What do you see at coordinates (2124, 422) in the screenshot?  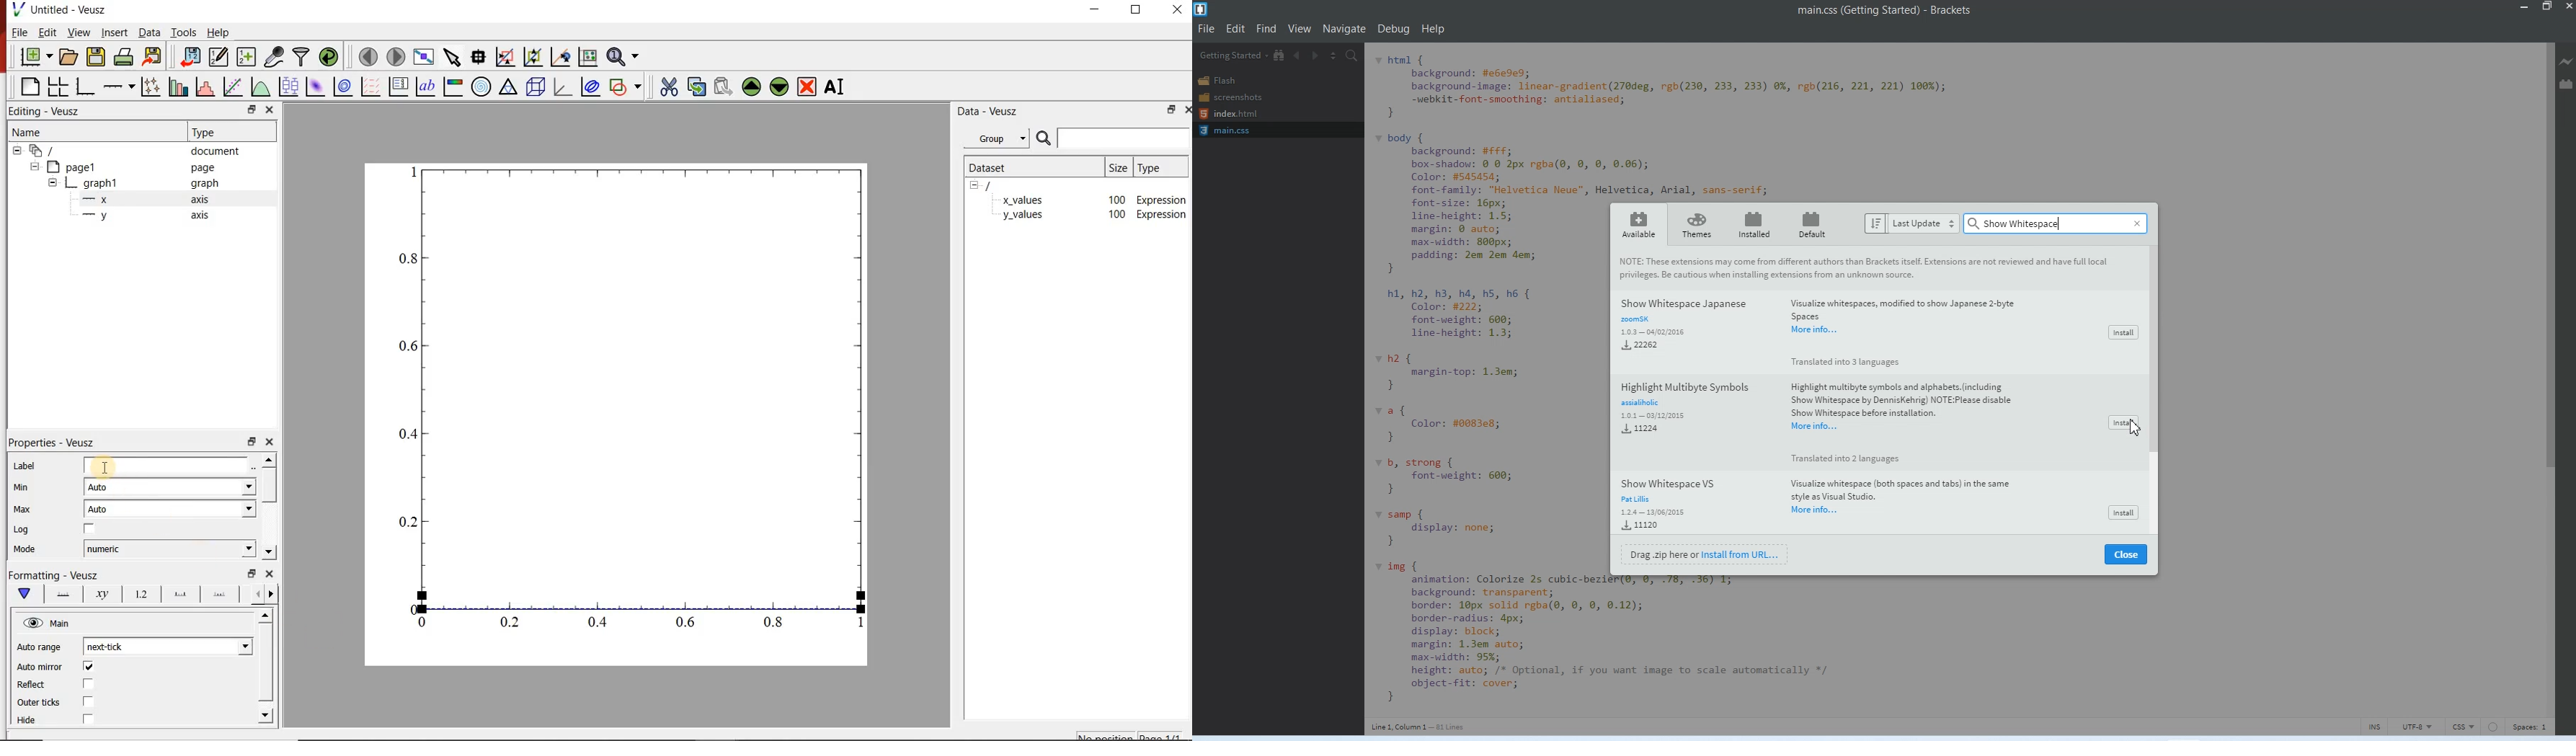 I see `Install` at bounding box center [2124, 422].